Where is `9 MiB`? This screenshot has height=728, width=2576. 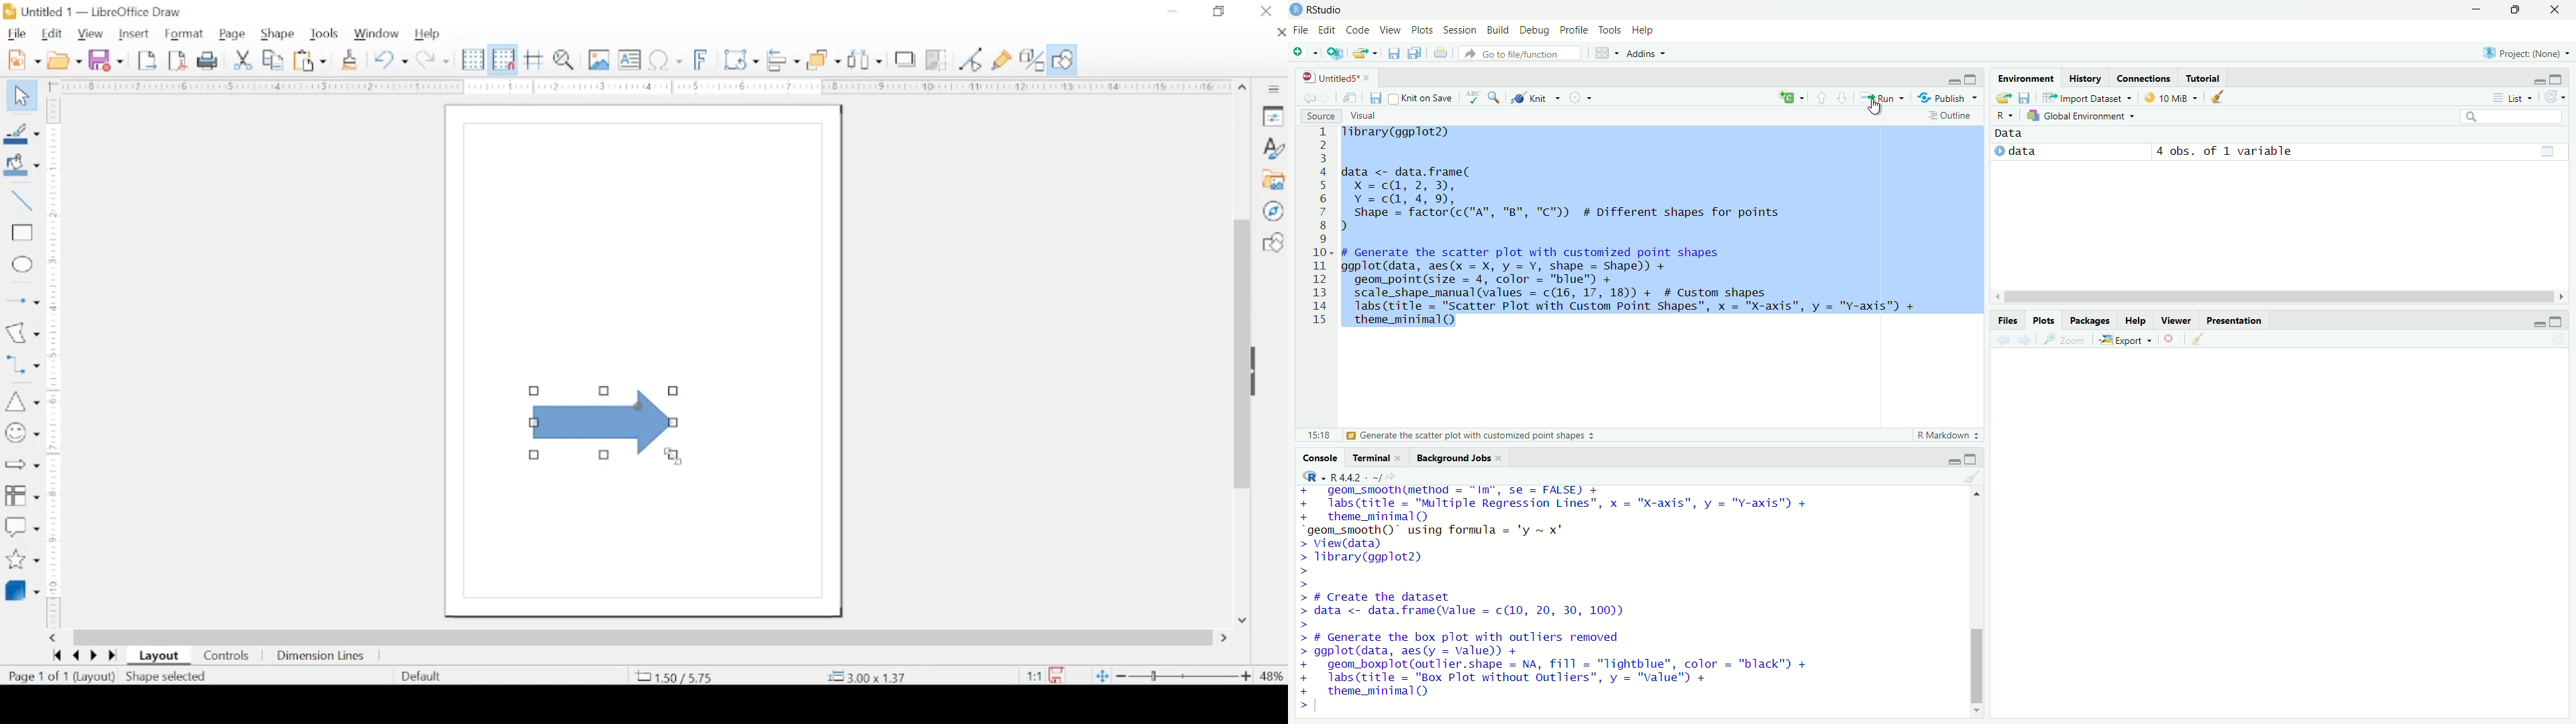
9 MiB is located at coordinates (2169, 97).